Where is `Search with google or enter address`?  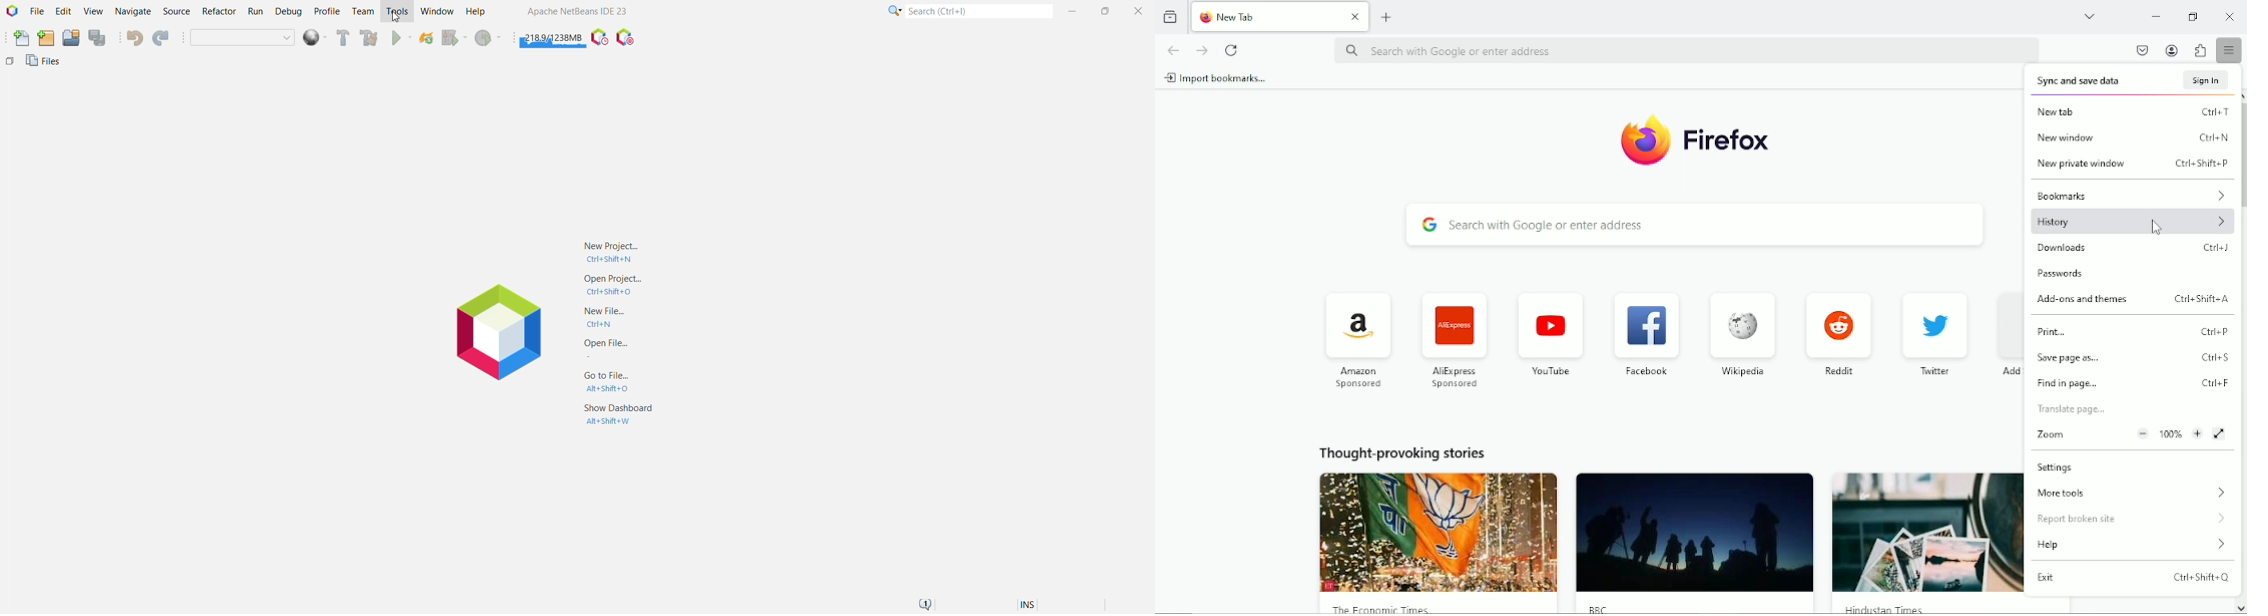
Search with google or enter address is located at coordinates (1697, 225).